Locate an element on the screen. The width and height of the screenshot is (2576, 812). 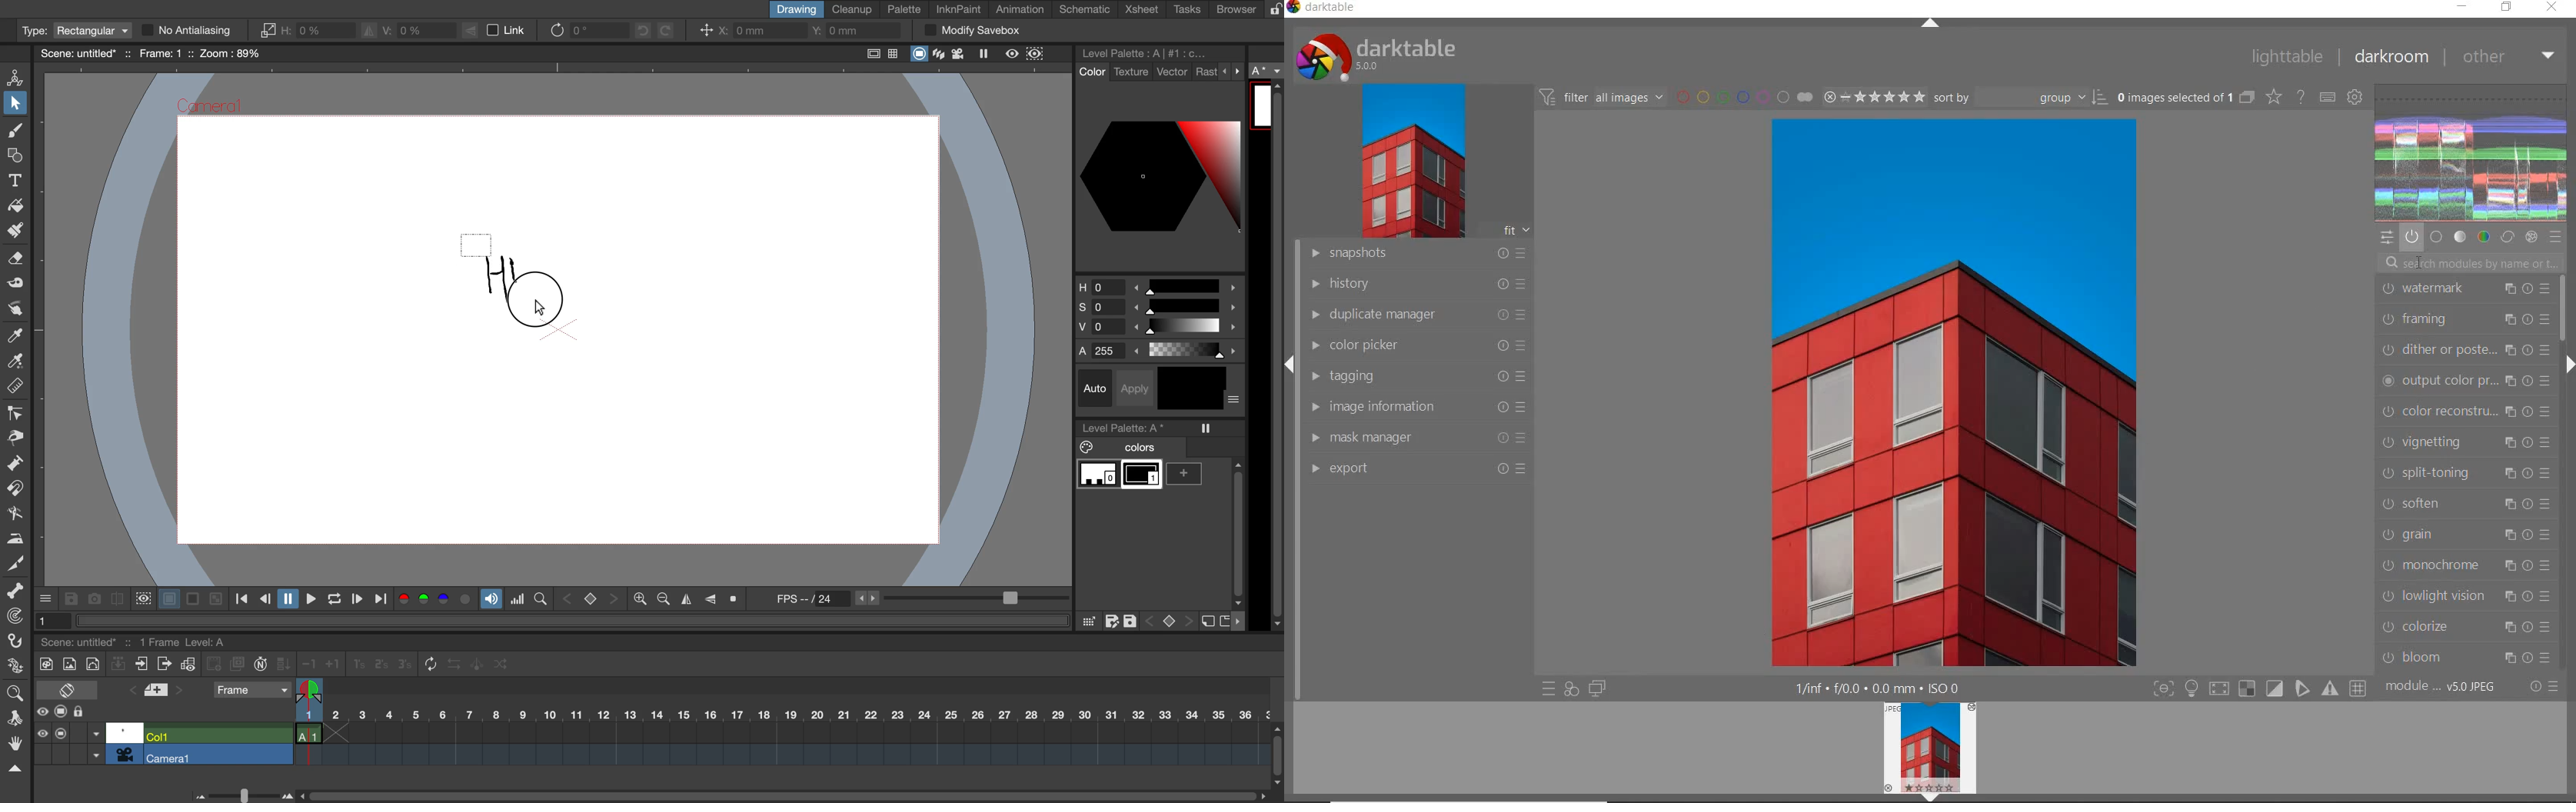
drag cursor over drawing is located at coordinates (512, 276).